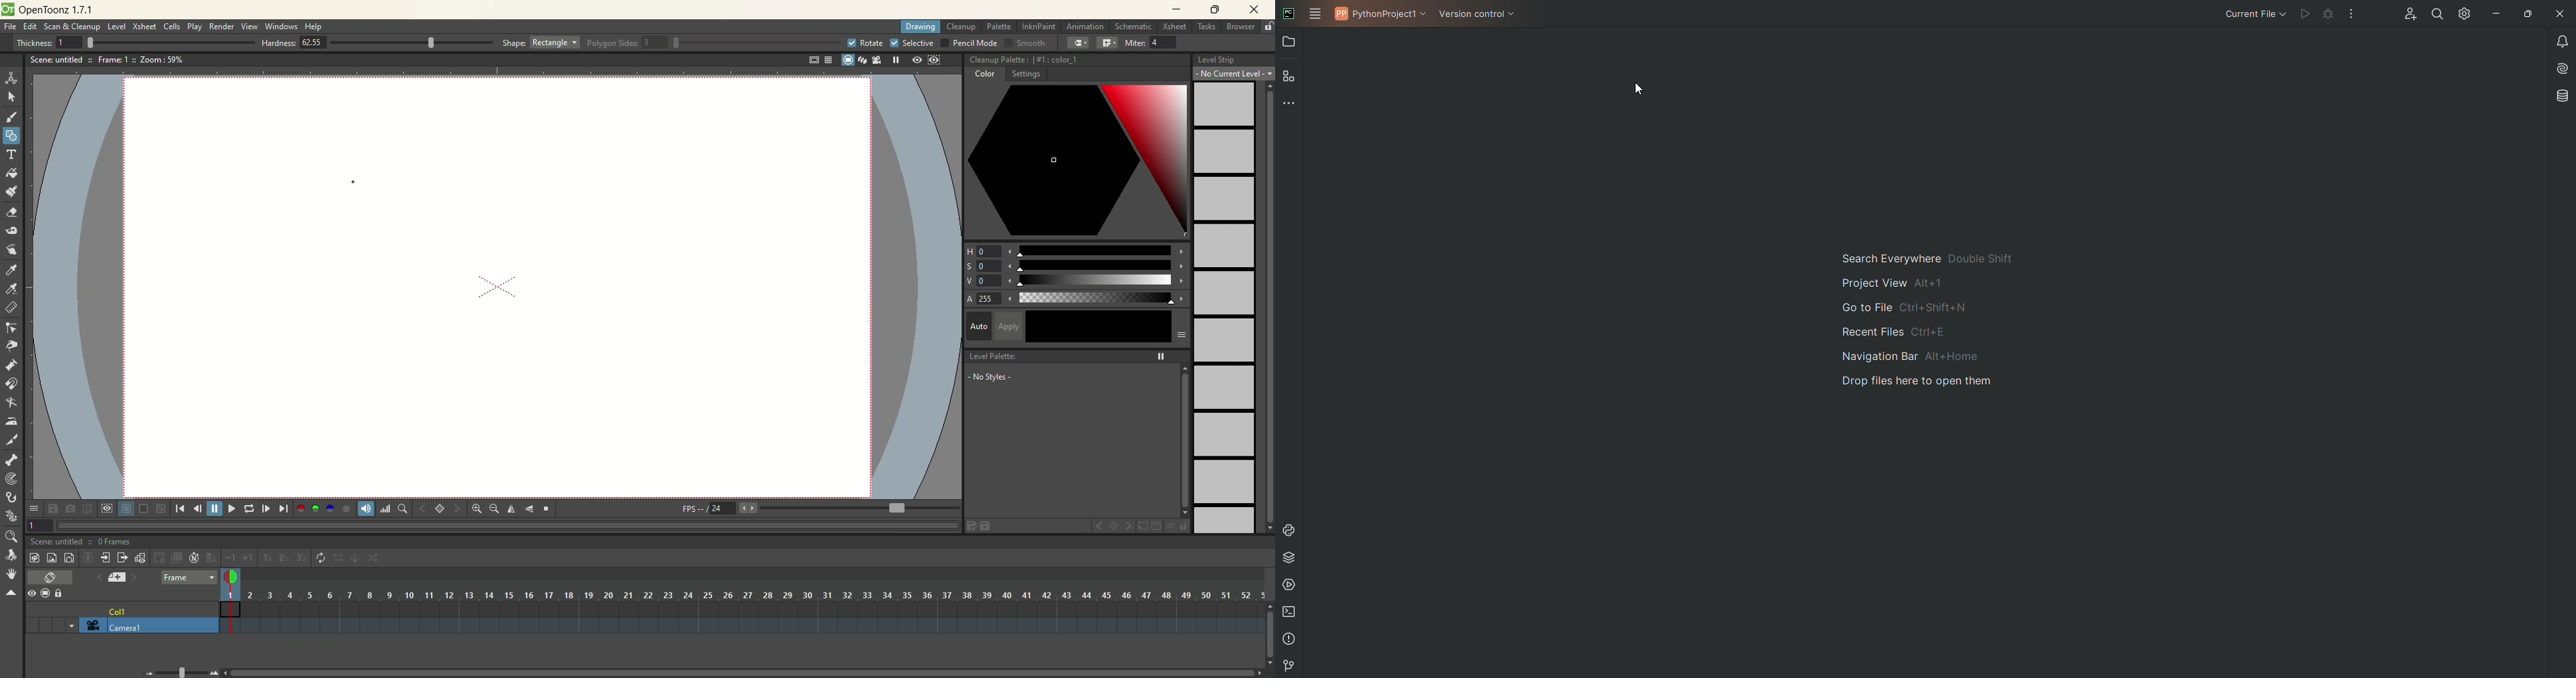 The width and height of the screenshot is (2576, 700). What do you see at coordinates (268, 558) in the screenshot?
I see `reframe on 1's` at bounding box center [268, 558].